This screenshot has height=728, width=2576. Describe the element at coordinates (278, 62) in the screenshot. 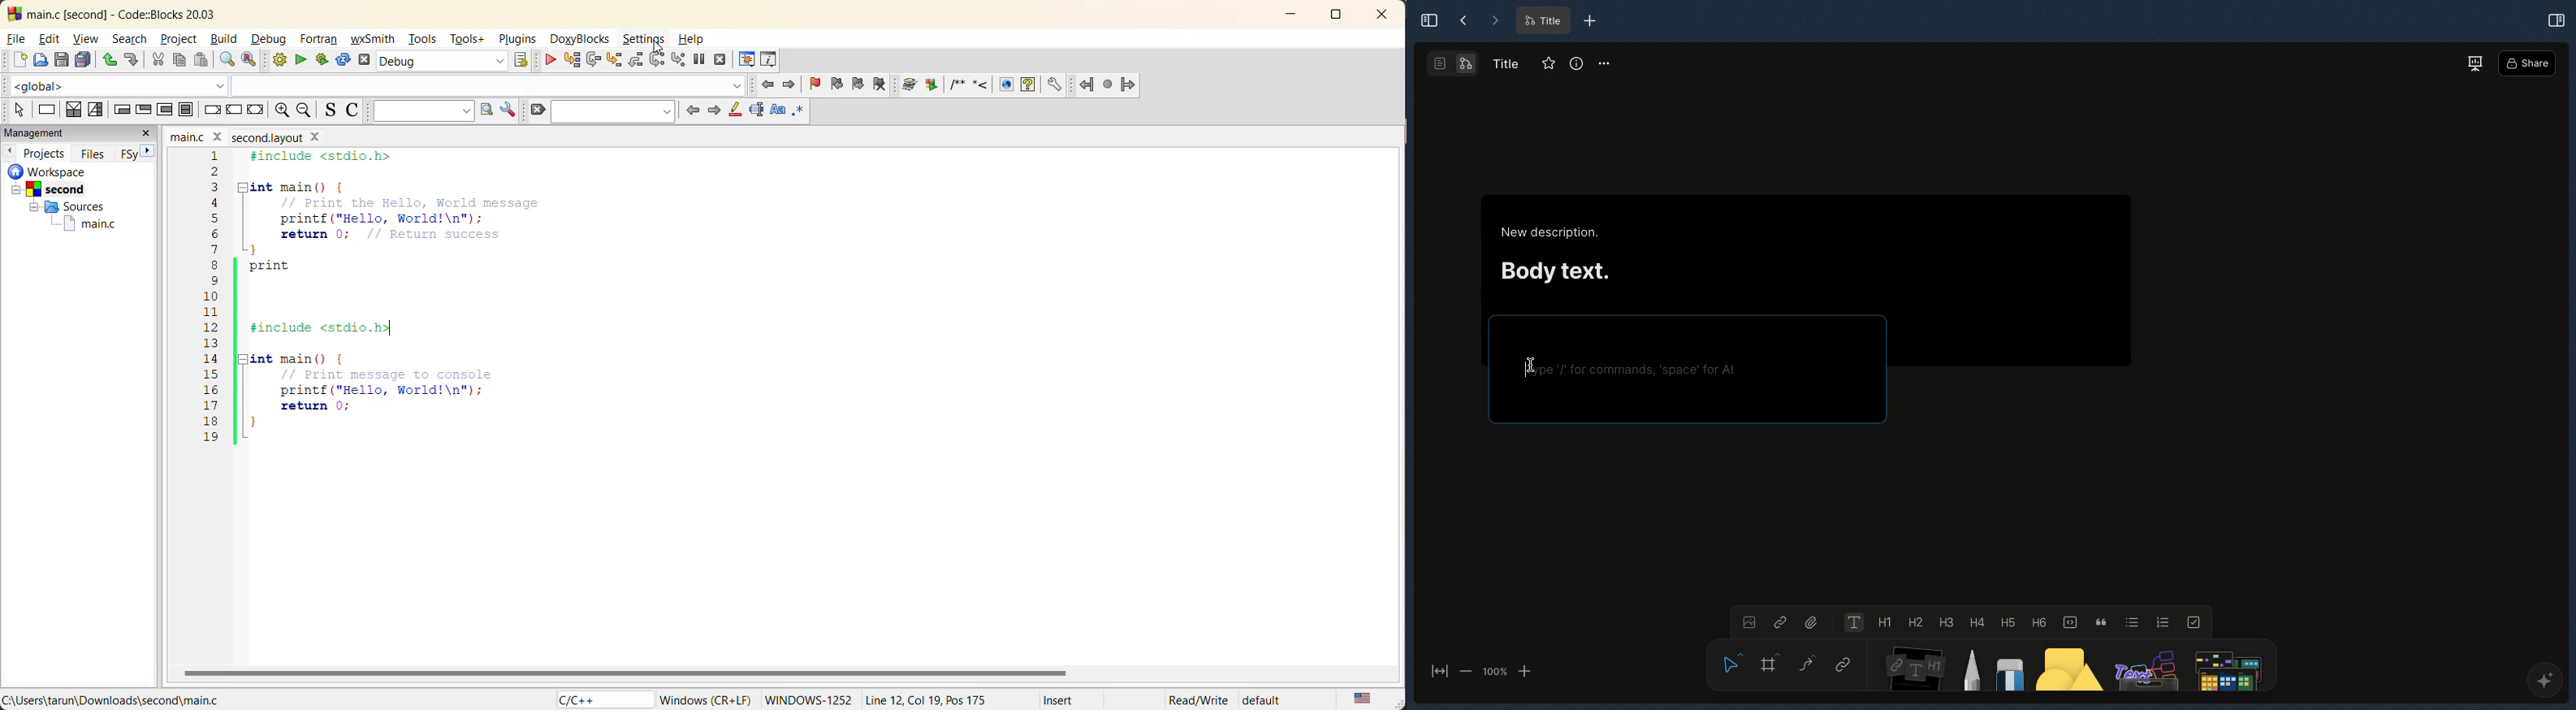

I see `build` at that location.